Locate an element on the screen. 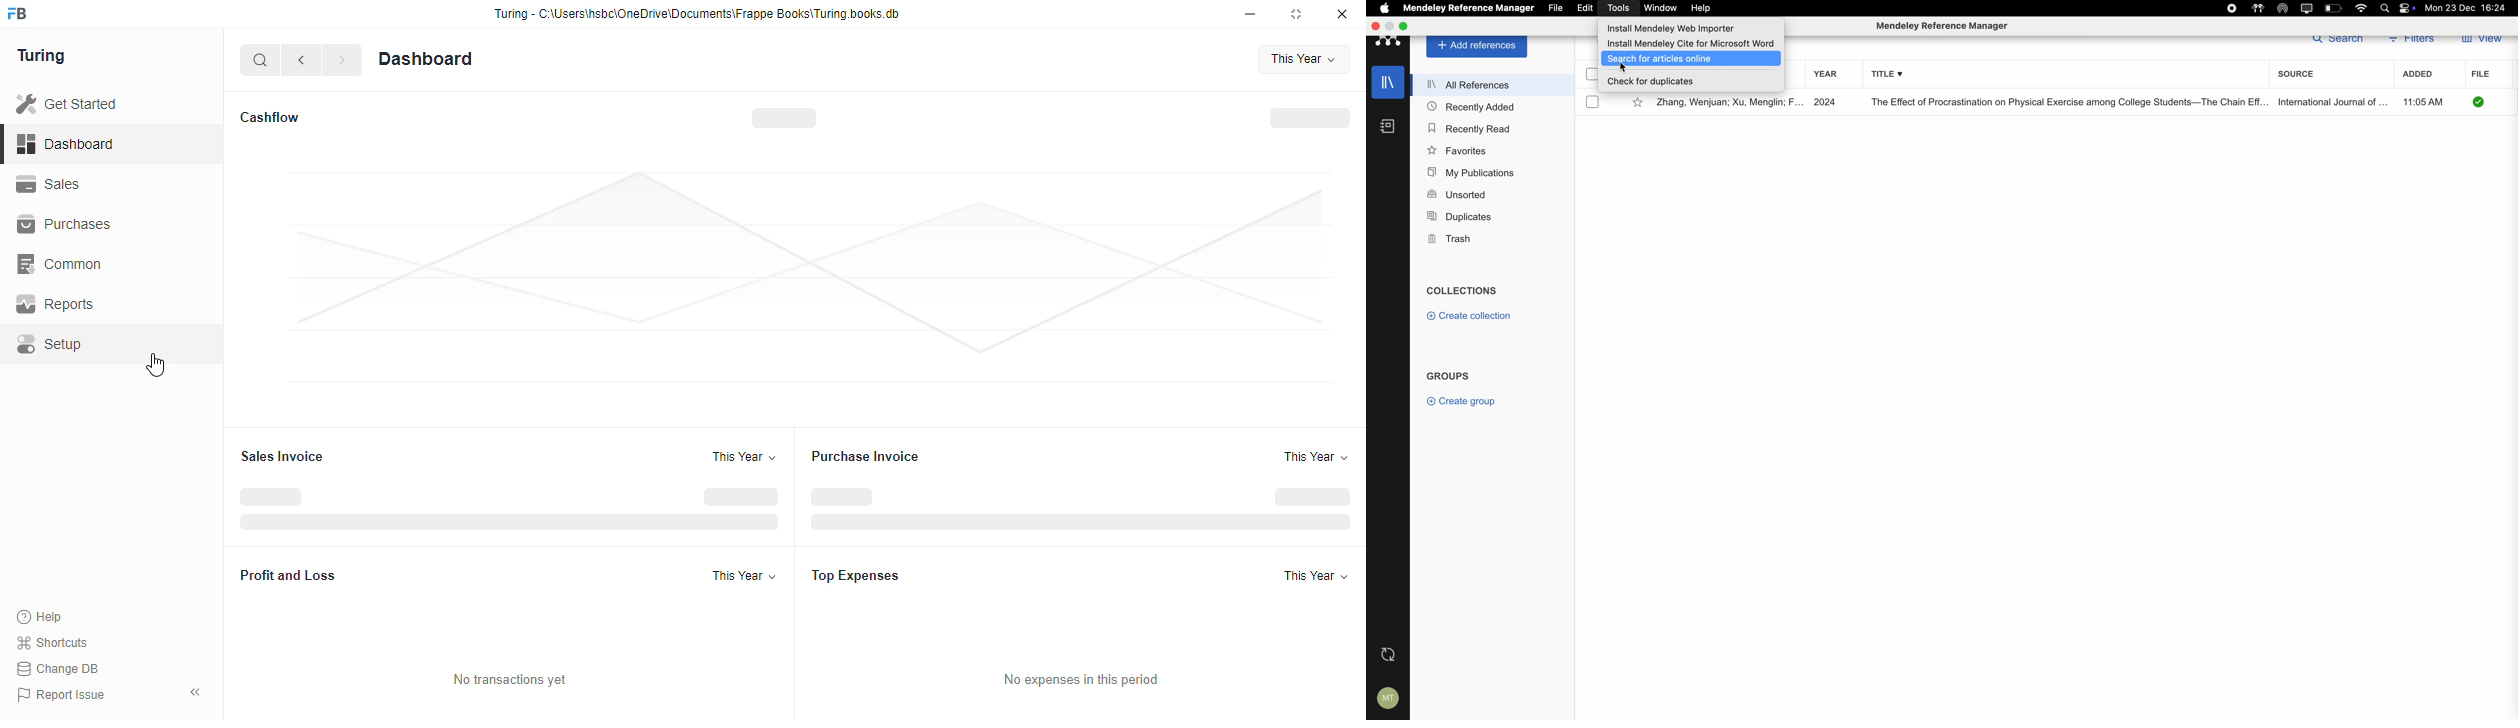  this year is located at coordinates (1316, 575).